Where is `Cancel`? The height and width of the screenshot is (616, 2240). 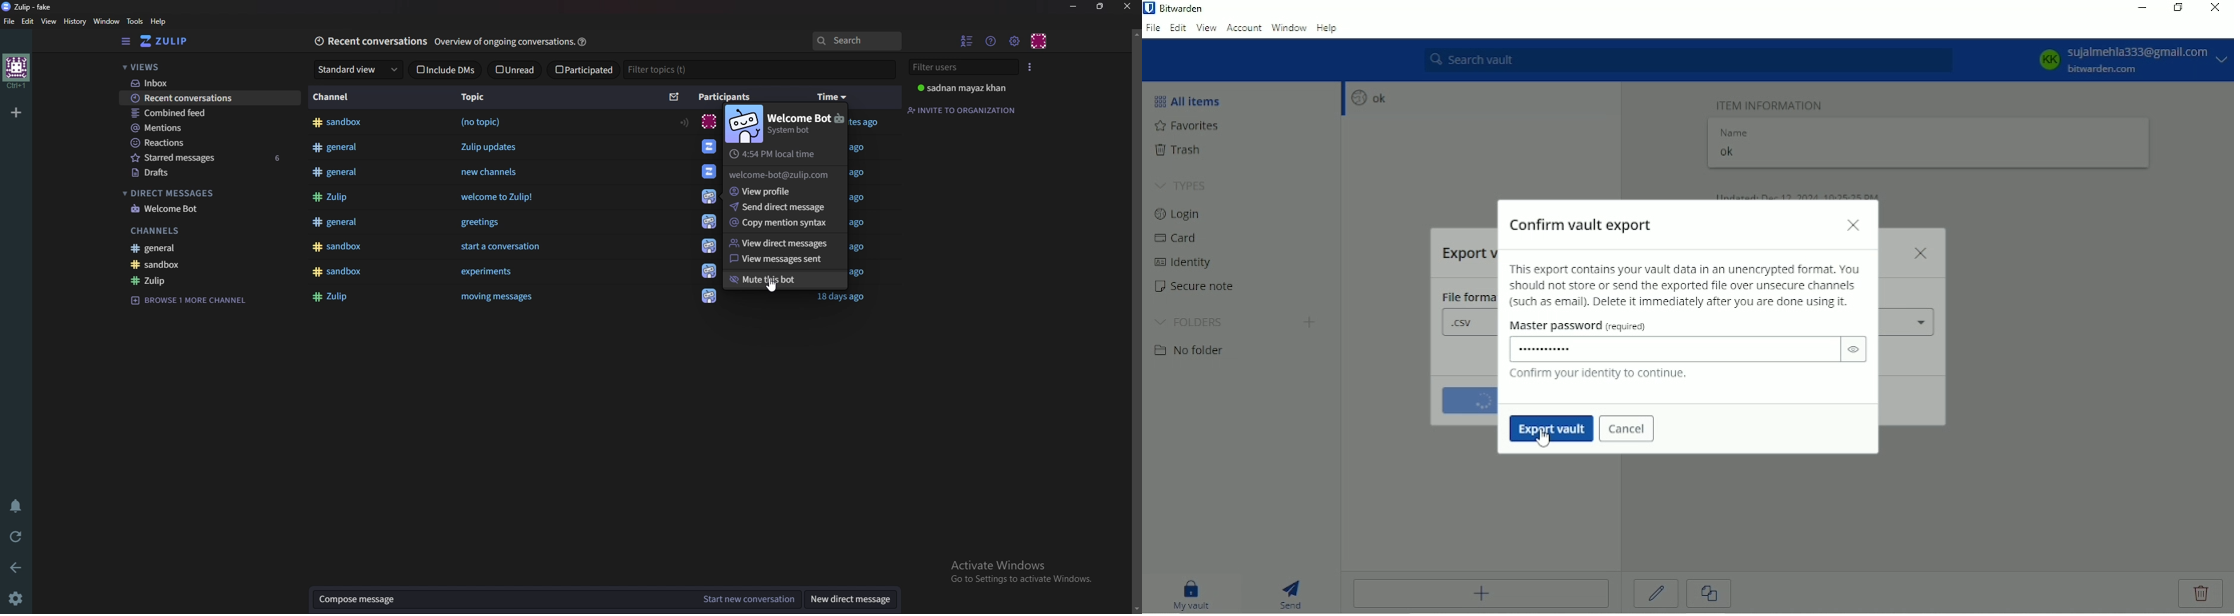 Cancel is located at coordinates (1628, 430).